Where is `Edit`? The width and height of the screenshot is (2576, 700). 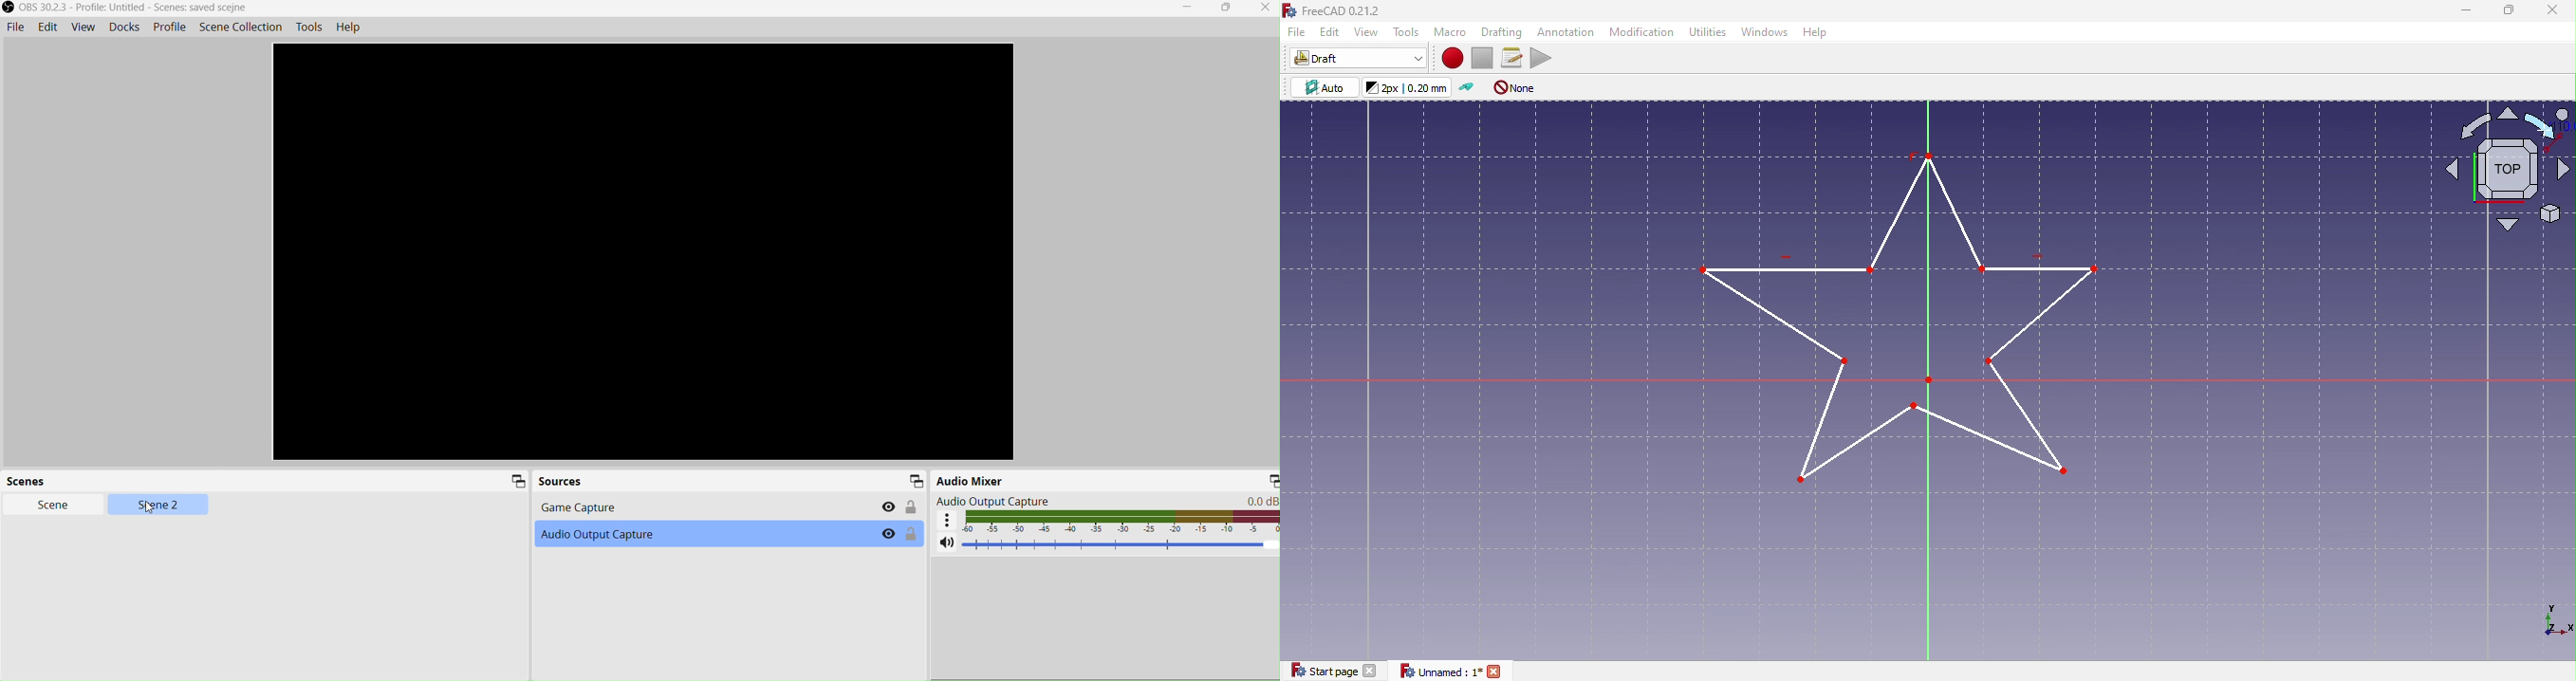 Edit is located at coordinates (48, 26).